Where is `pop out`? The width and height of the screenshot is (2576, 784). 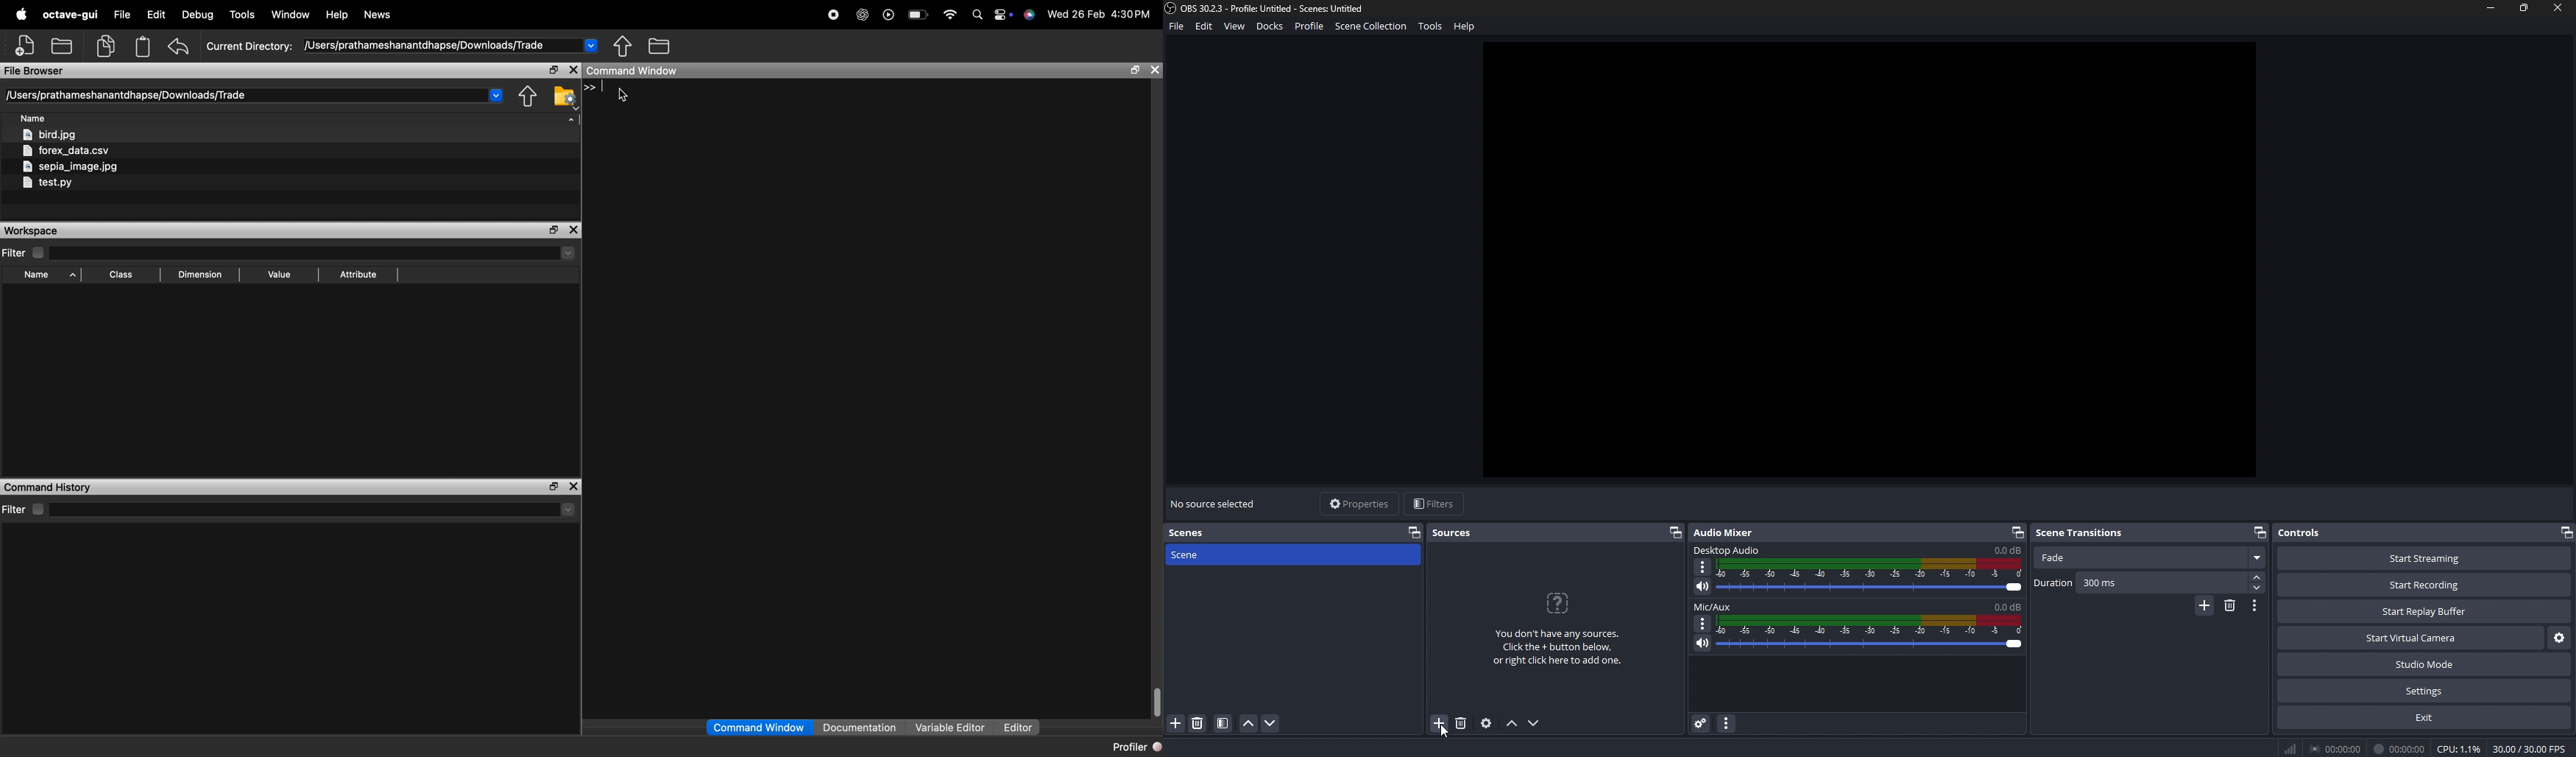
pop out is located at coordinates (2260, 531).